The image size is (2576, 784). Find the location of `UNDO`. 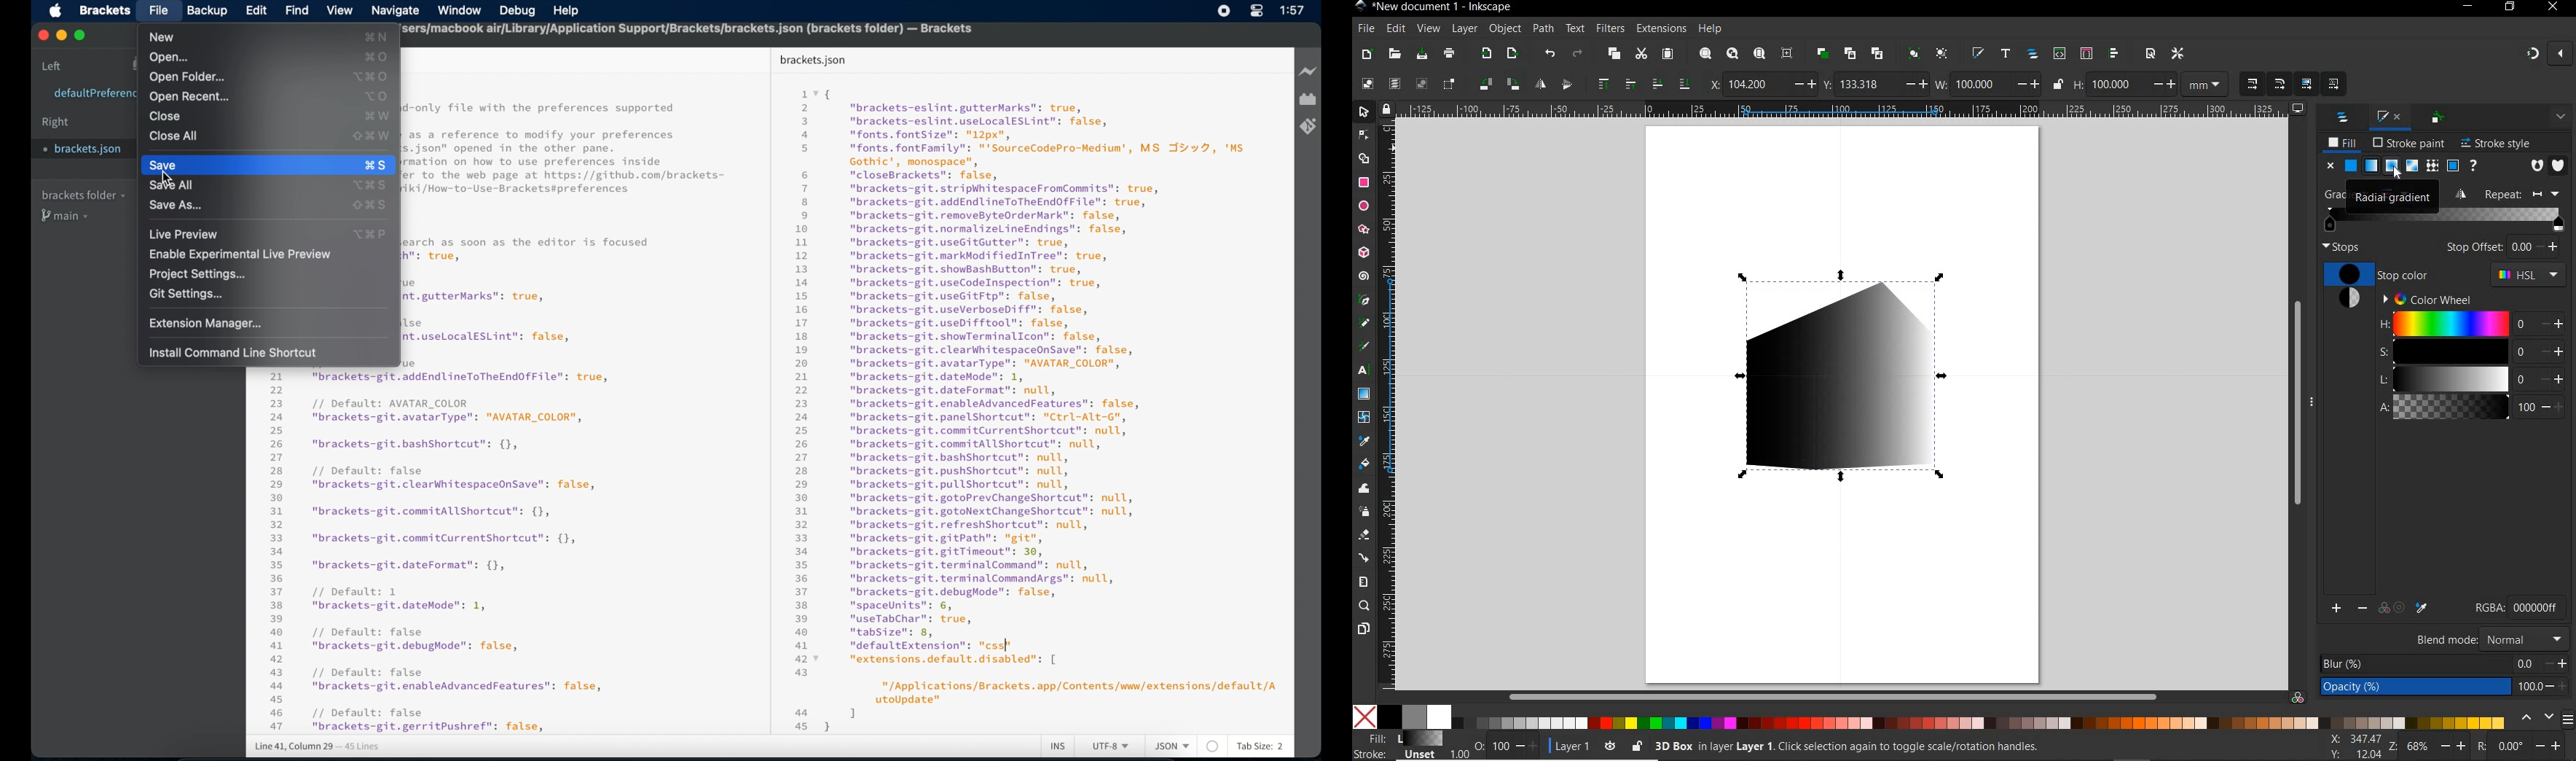

UNDO is located at coordinates (1550, 55).